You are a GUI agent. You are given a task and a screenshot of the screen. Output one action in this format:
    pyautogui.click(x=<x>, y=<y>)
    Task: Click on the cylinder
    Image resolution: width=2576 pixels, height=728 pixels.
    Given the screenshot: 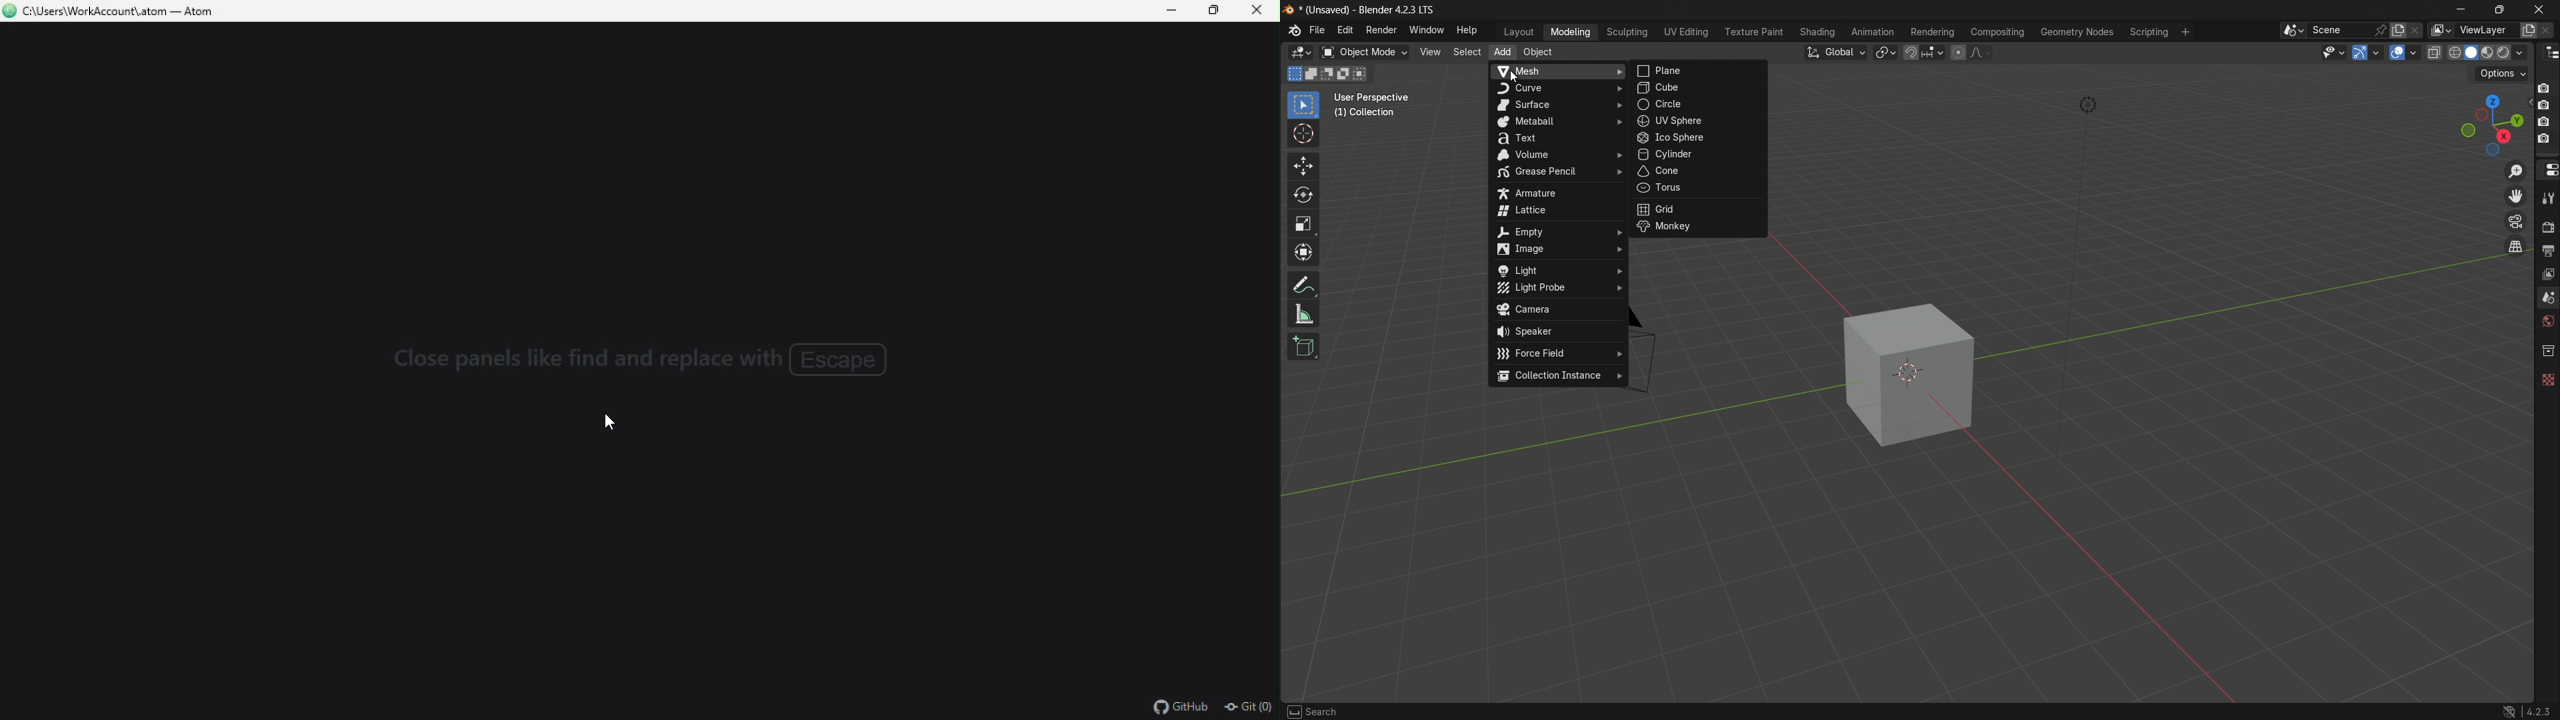 What is the action you would take?
    pyautogui.click(x=1699, y=155)
    